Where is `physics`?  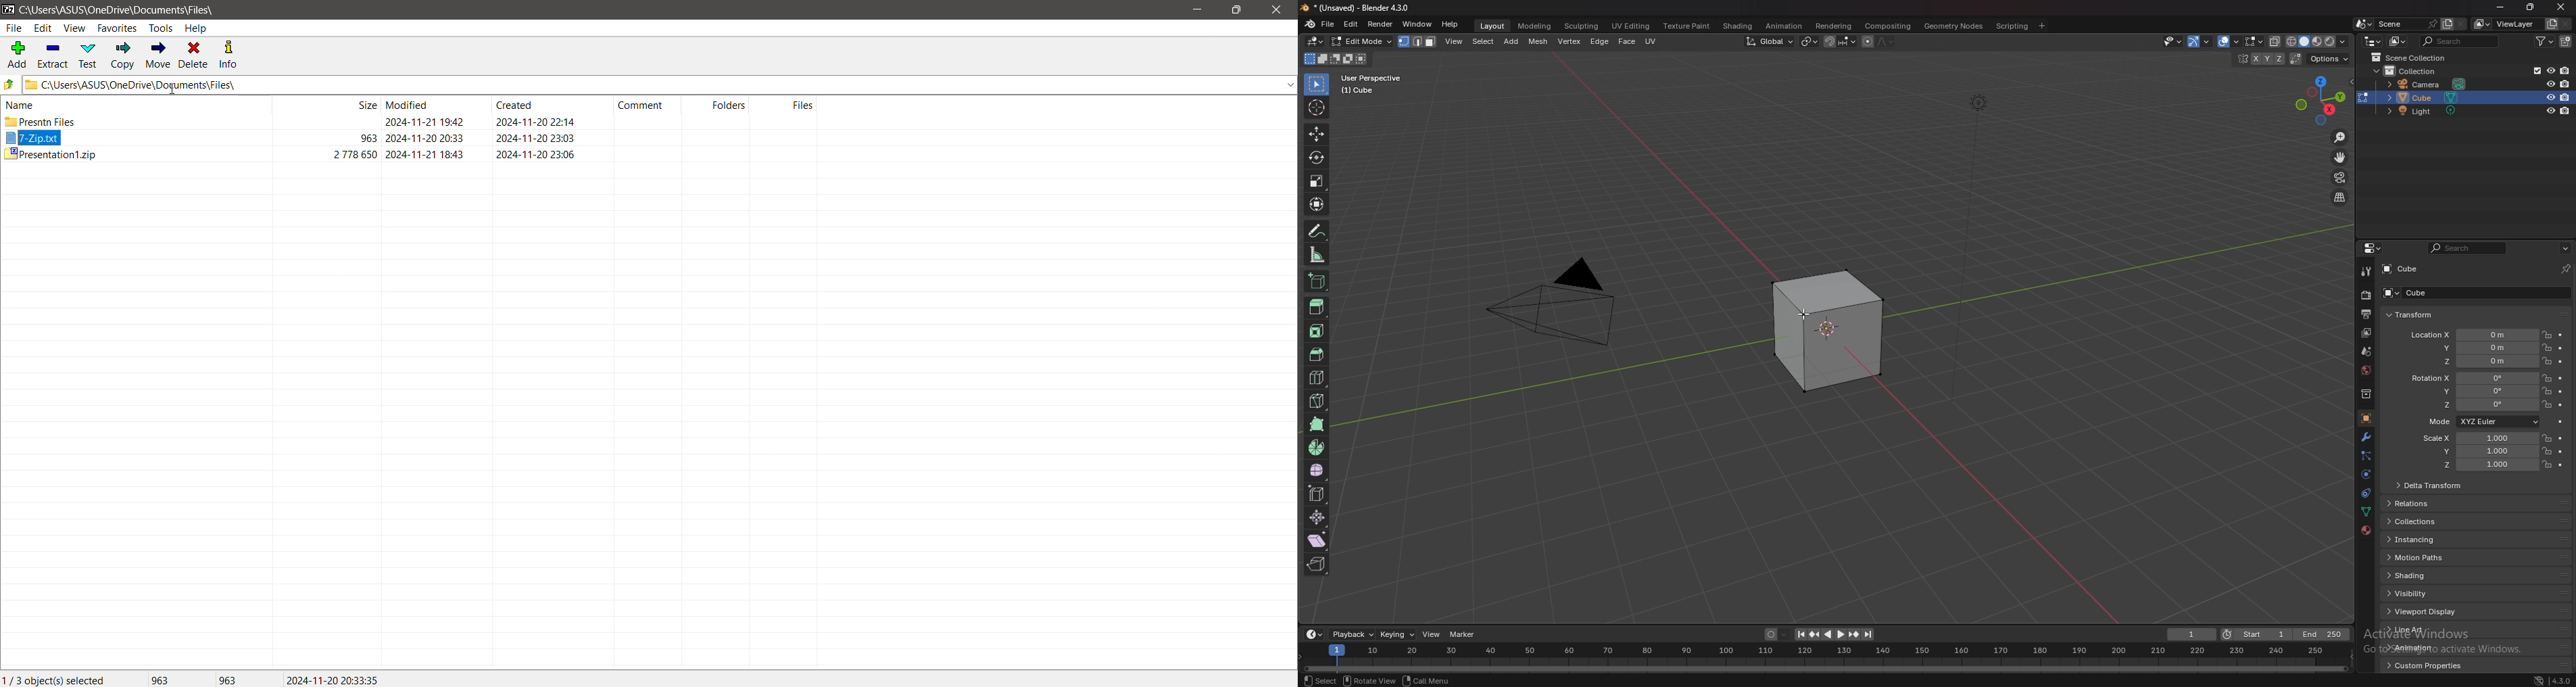 physics is located at coordinates (2367, 474).